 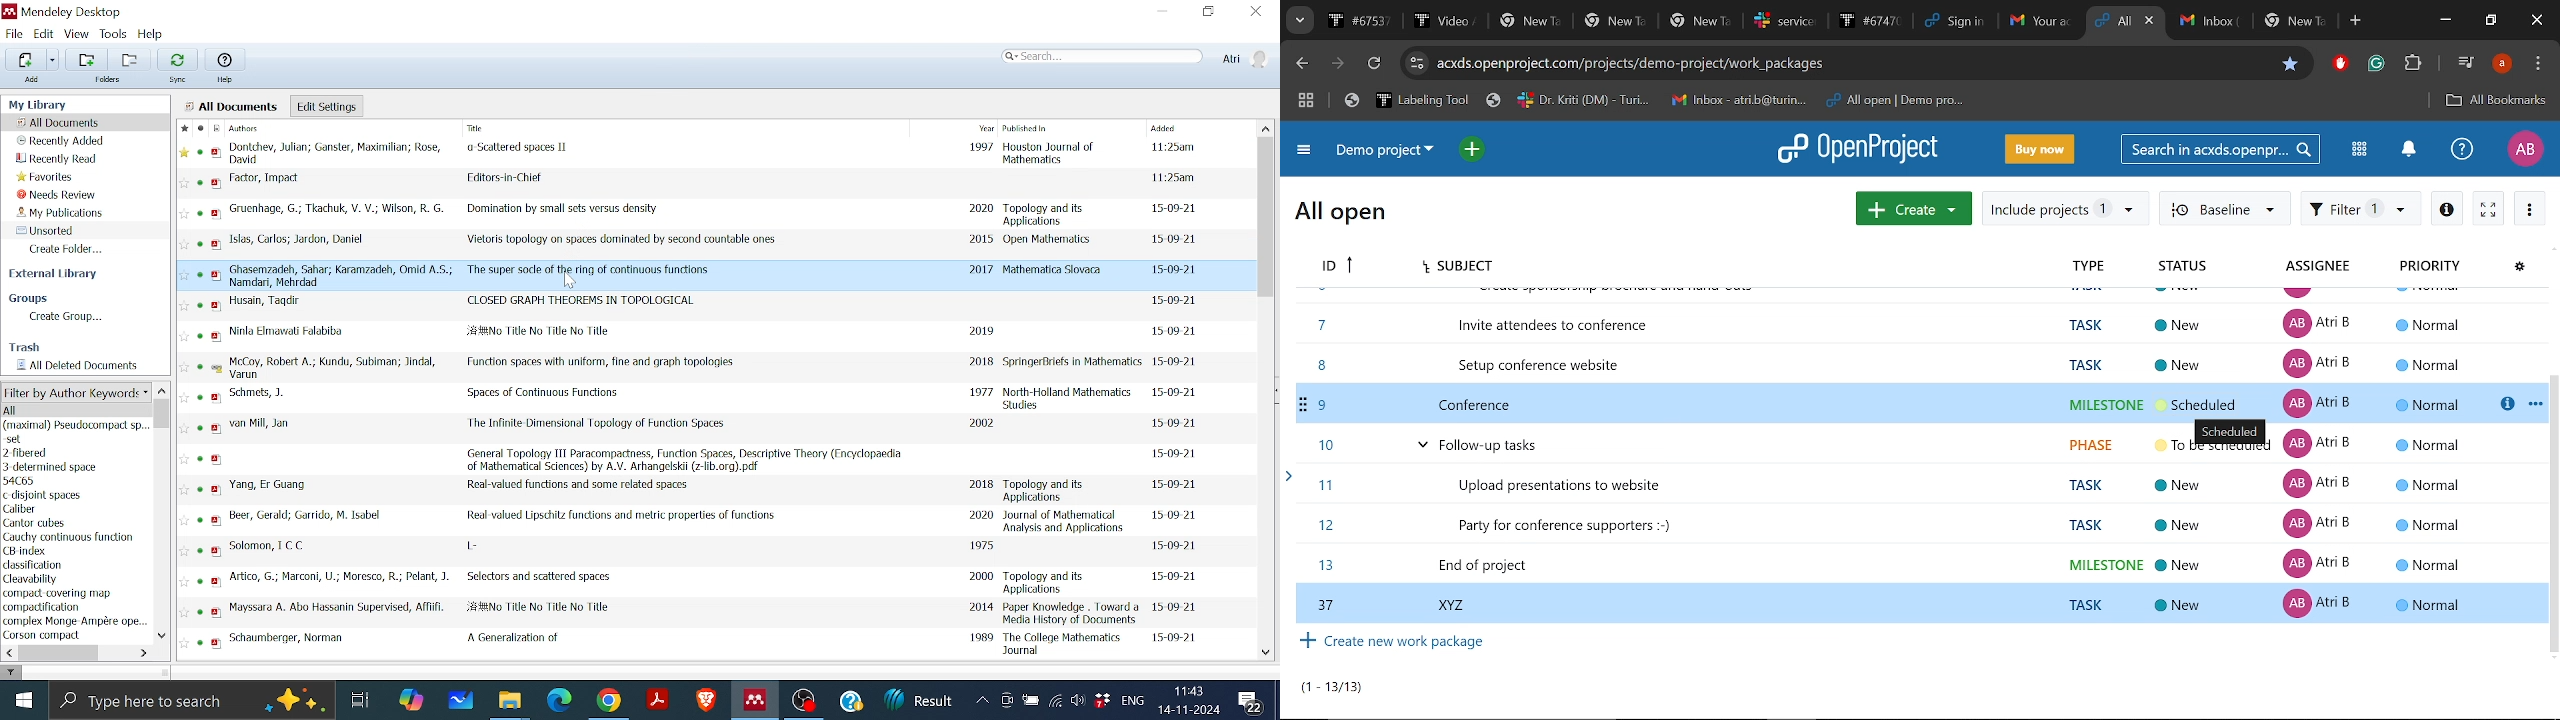 What do you see at coordinates (8, 653) in the screenshot?
I see `Move left` at bounding box center [8, 653].